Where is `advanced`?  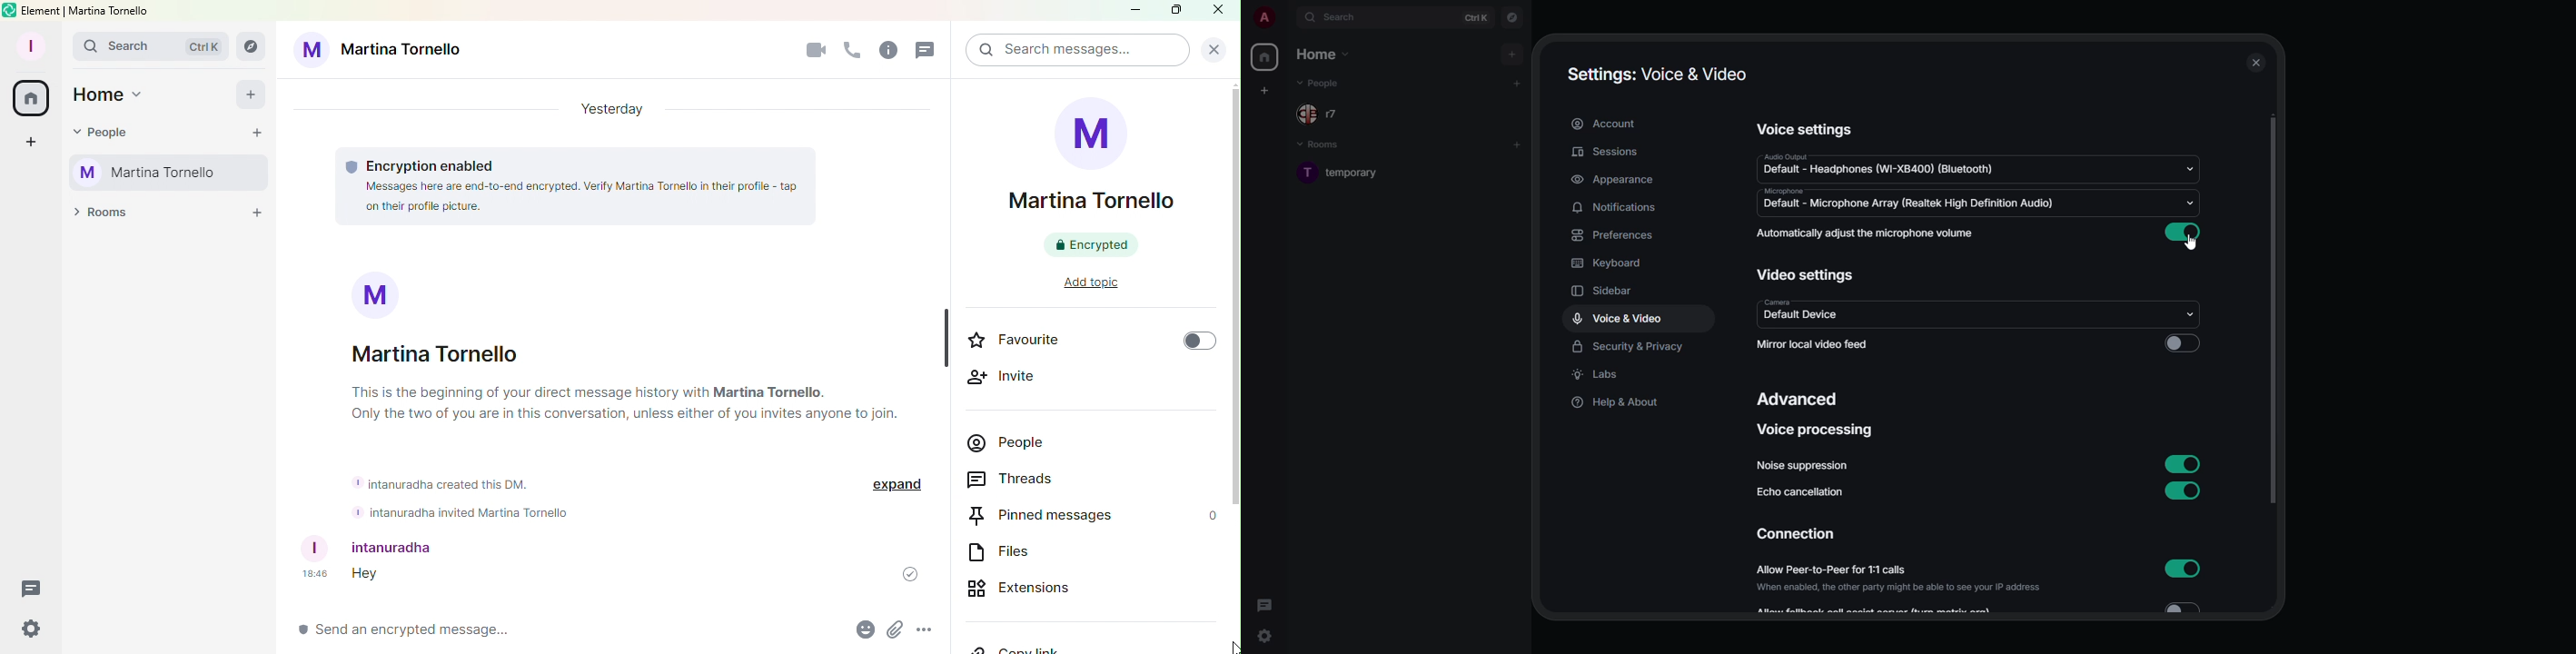
advanced is located at coordinates (1800, 399).